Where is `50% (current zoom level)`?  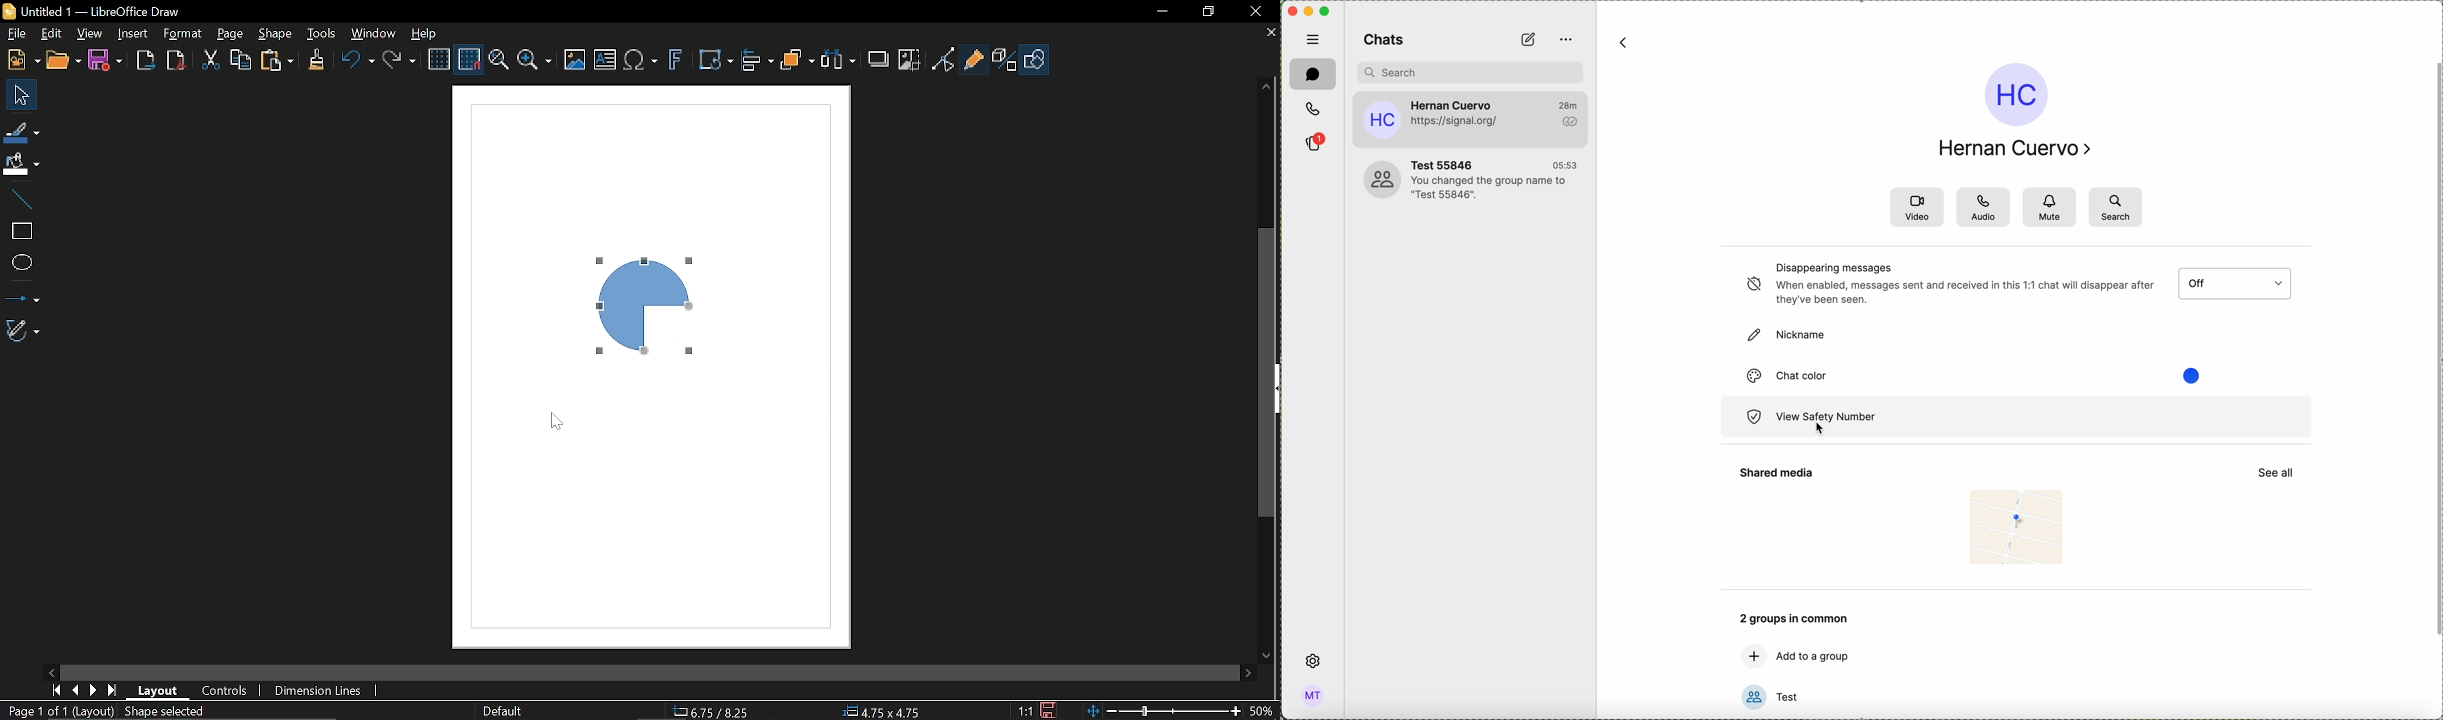 50% (current zoom level) is located at coordinates (1262, 709).